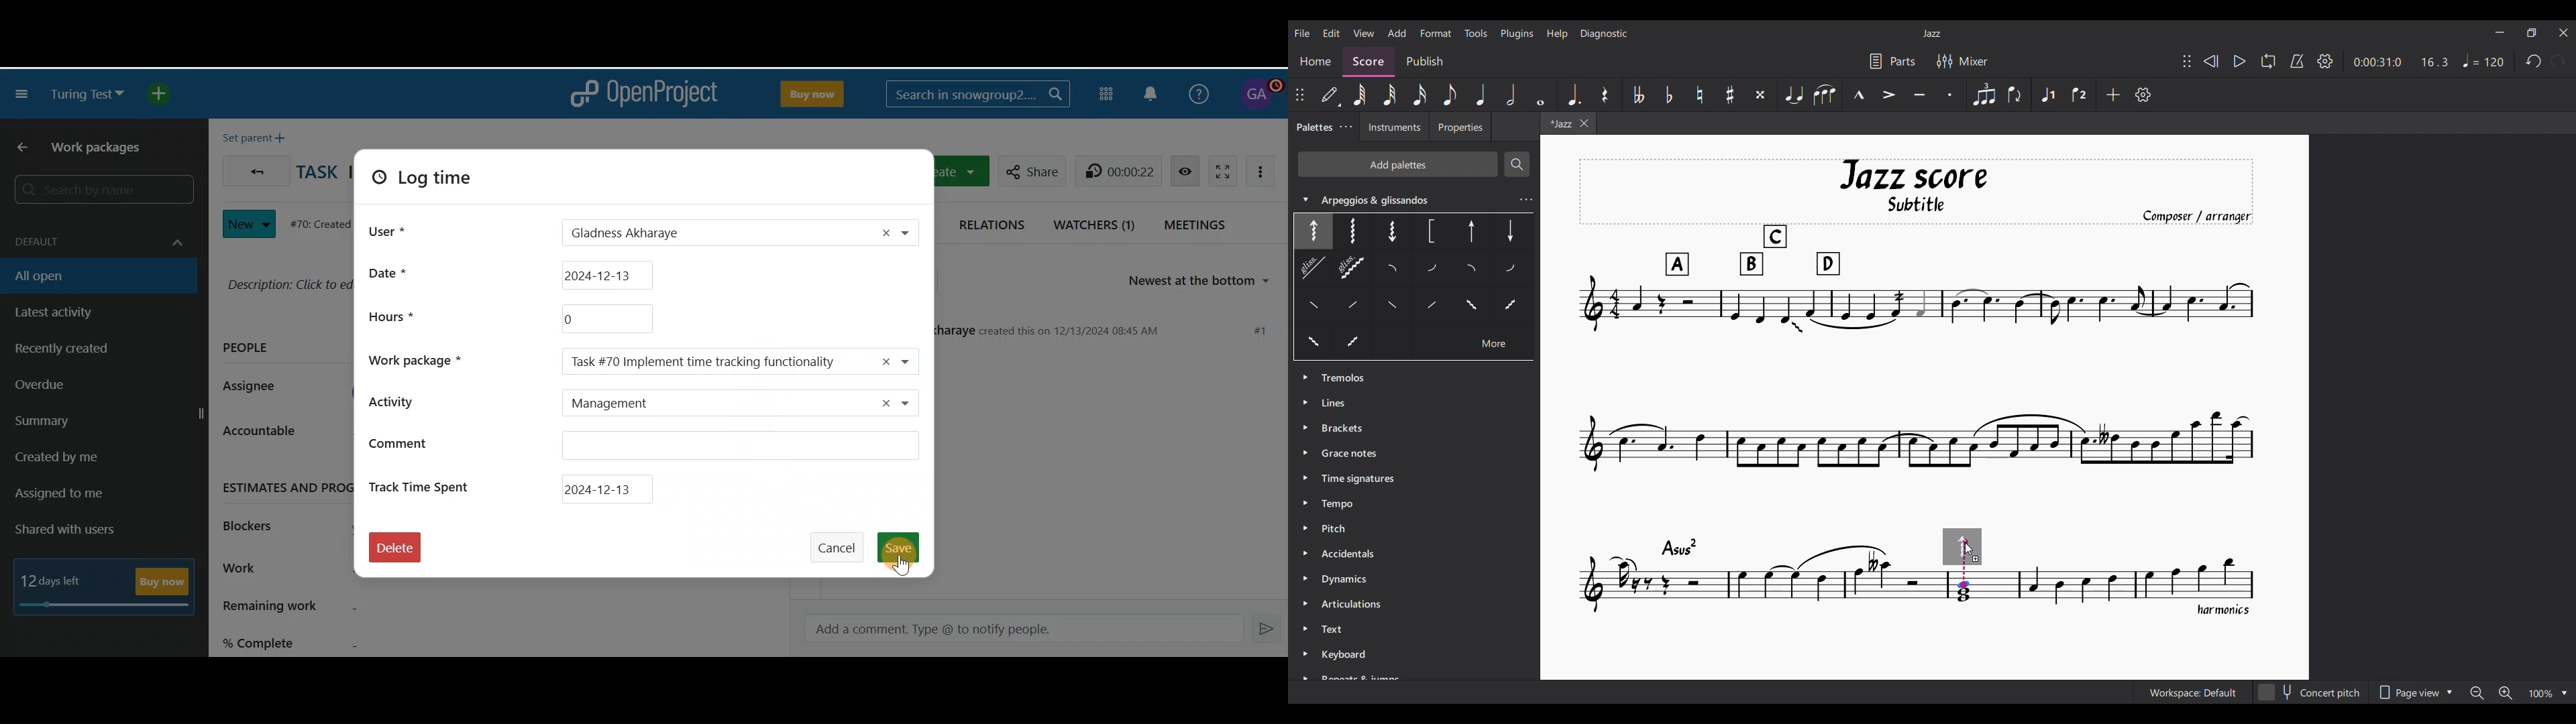 Image resolution: width=2576 pixels, height=728 pixels. I want to click on , so click(1511, 229).